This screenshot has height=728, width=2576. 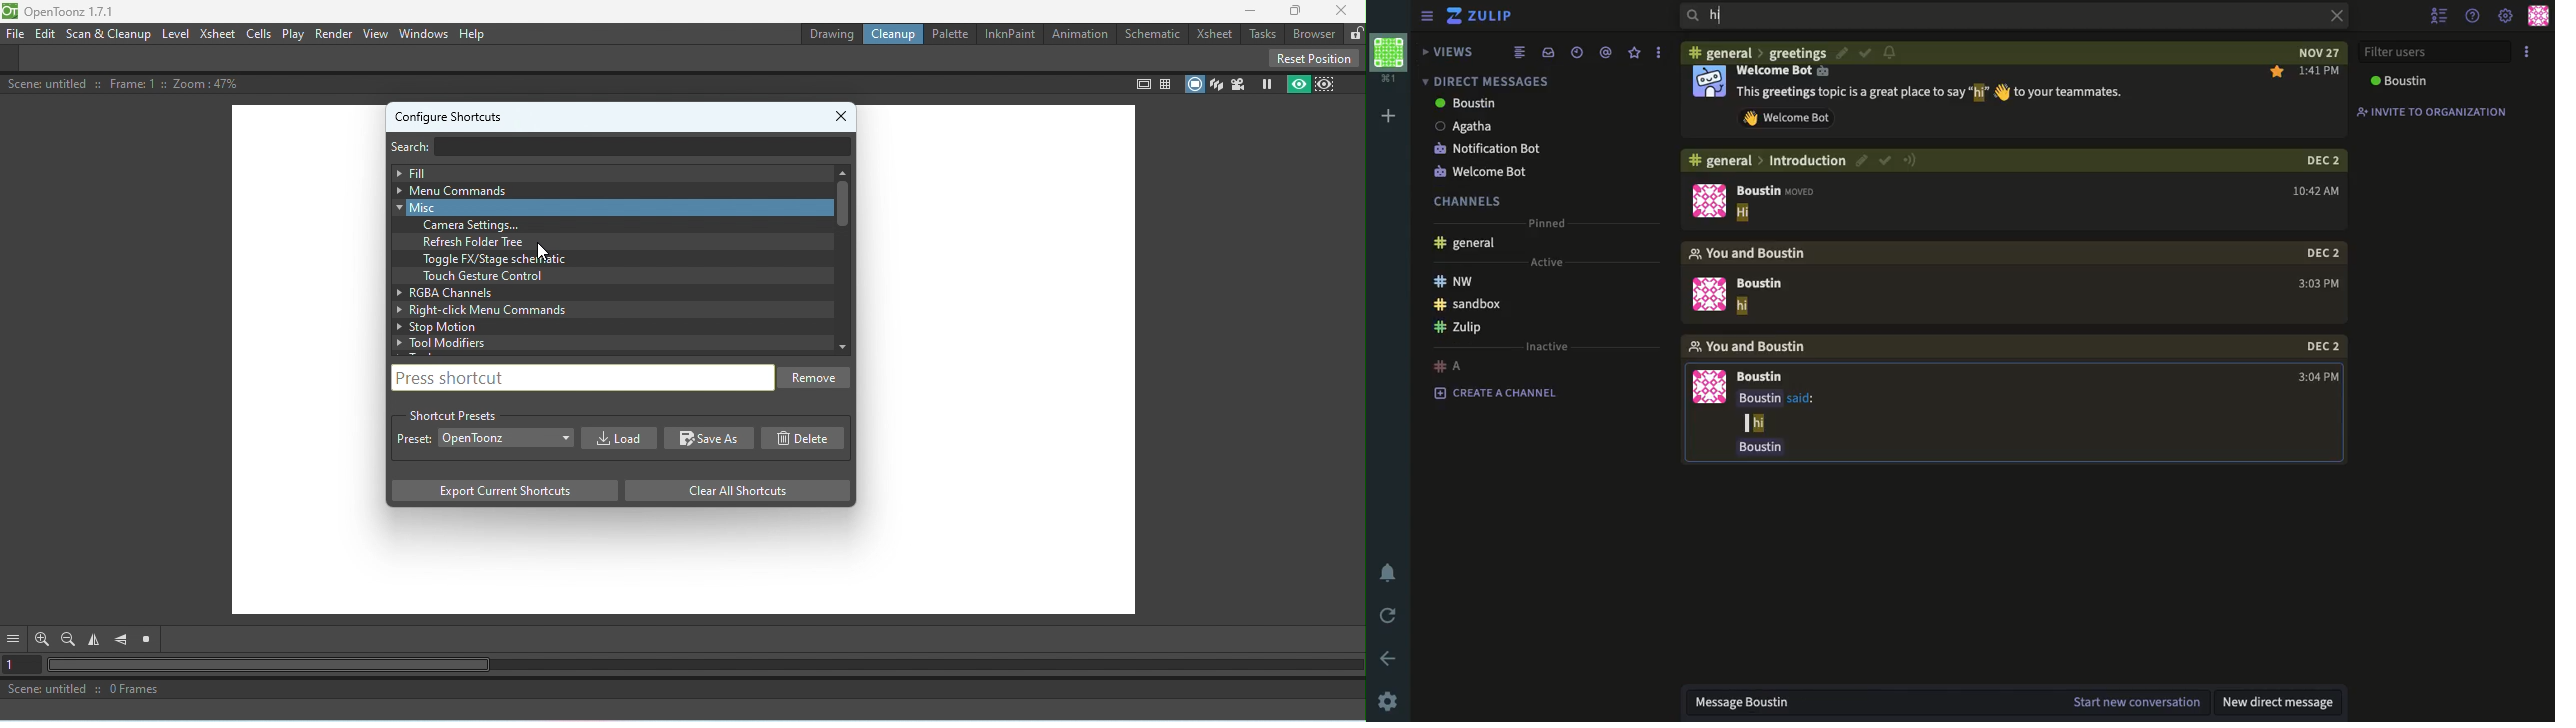 What do you see at coordinates (1708, 84) in the screenshot?
I see `view user card` at bounding box center [1708, 84].